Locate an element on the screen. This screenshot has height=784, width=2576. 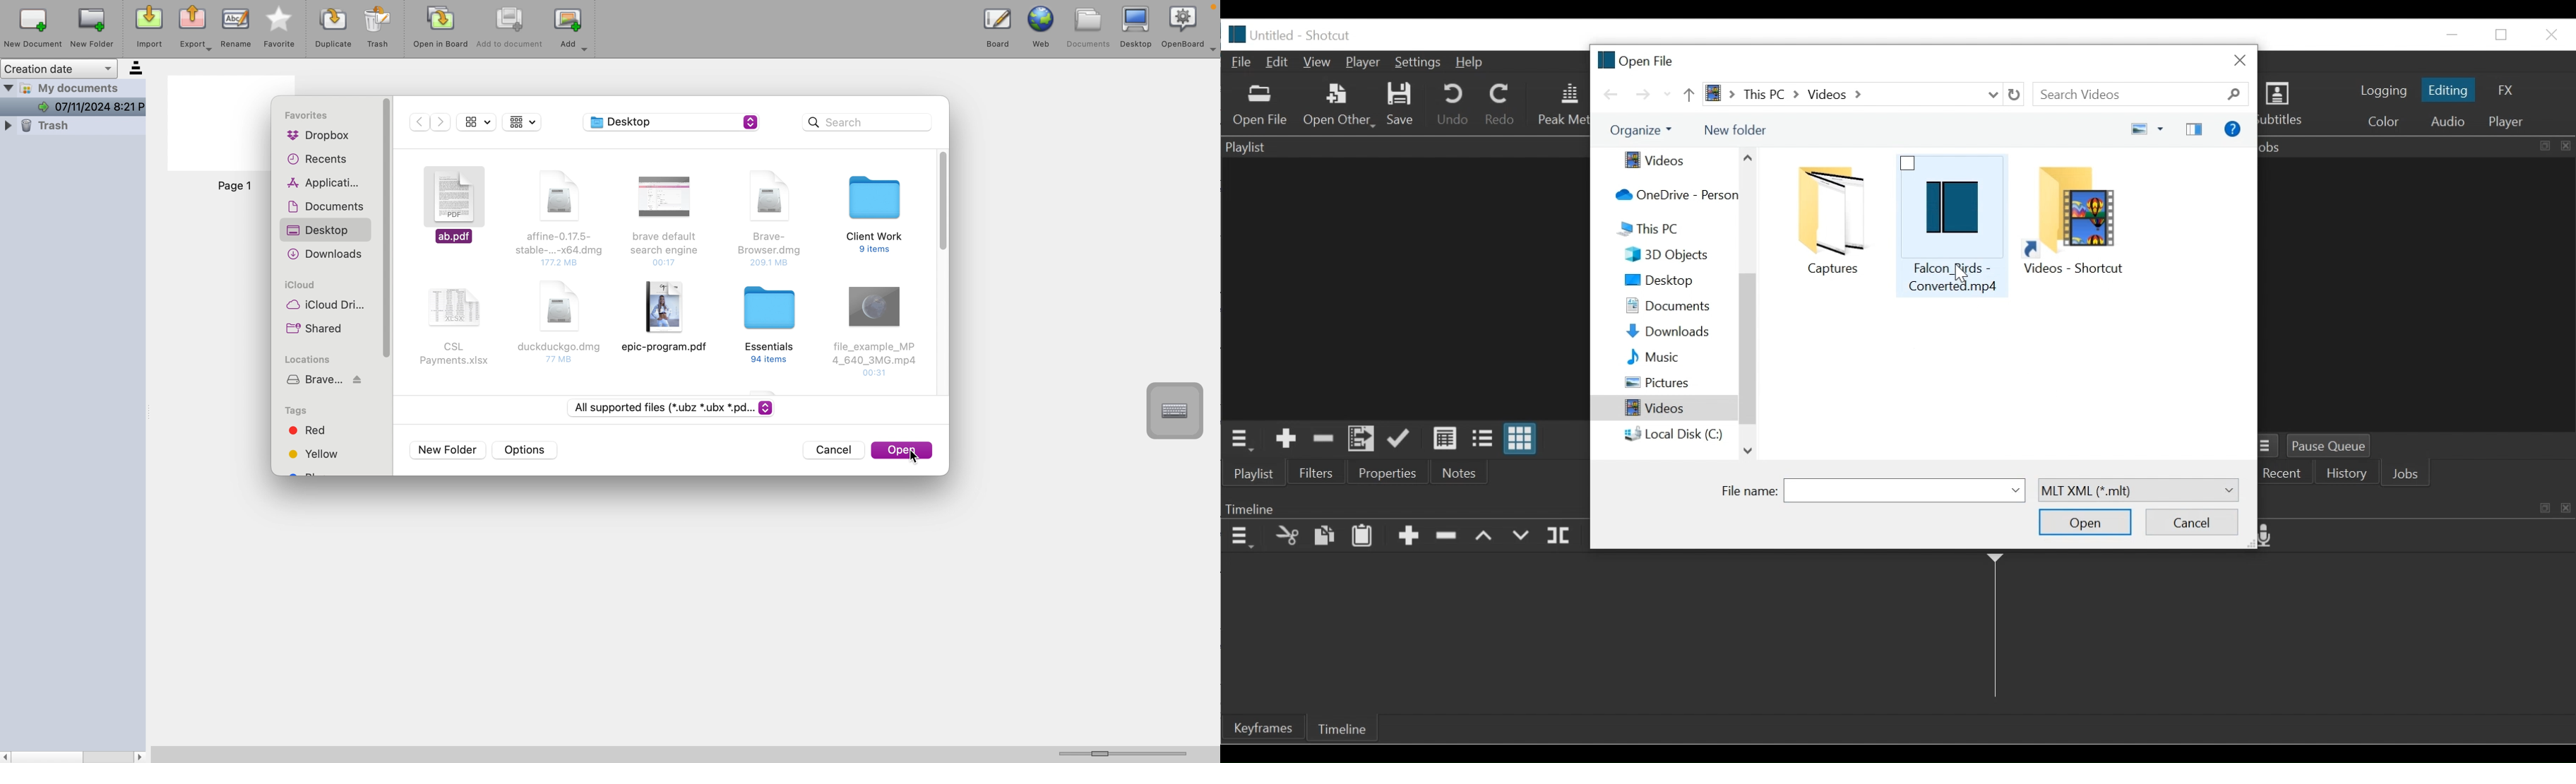
Jobs Menu is located at coordinates (2270, 446).